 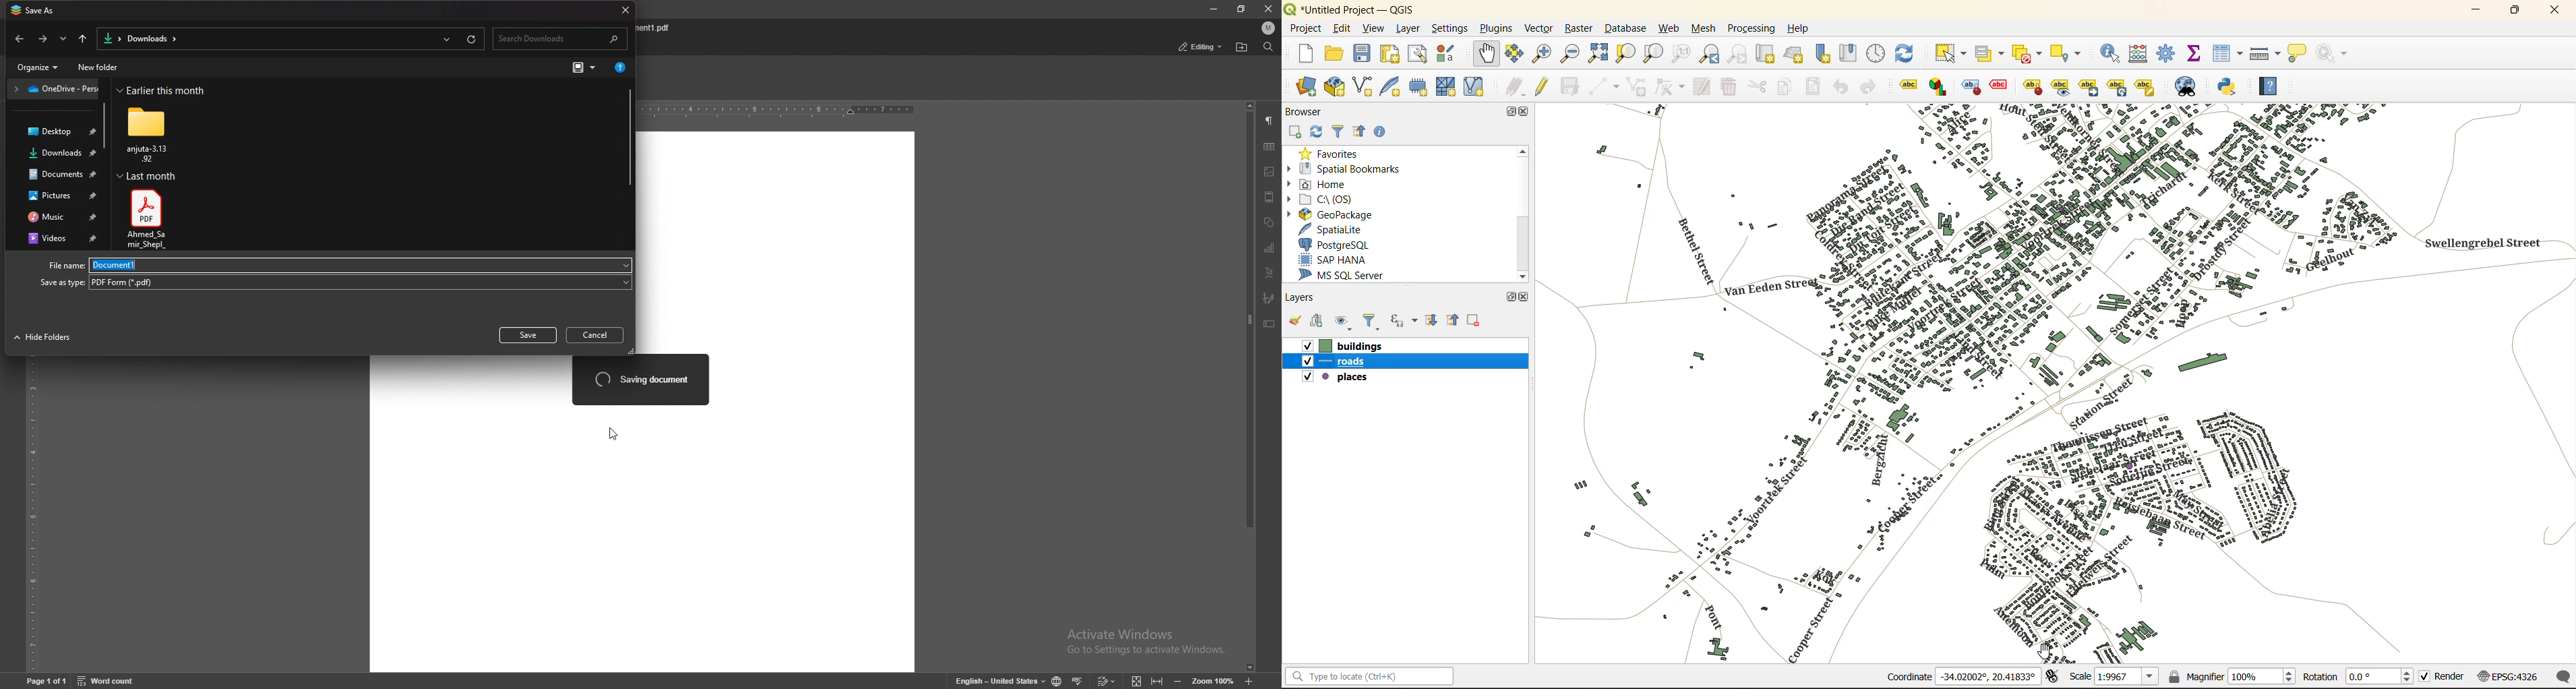 What do you see at coordinates (1704, 88) in the screenshot?
I see `modify` at bounding box center [1704, 88].